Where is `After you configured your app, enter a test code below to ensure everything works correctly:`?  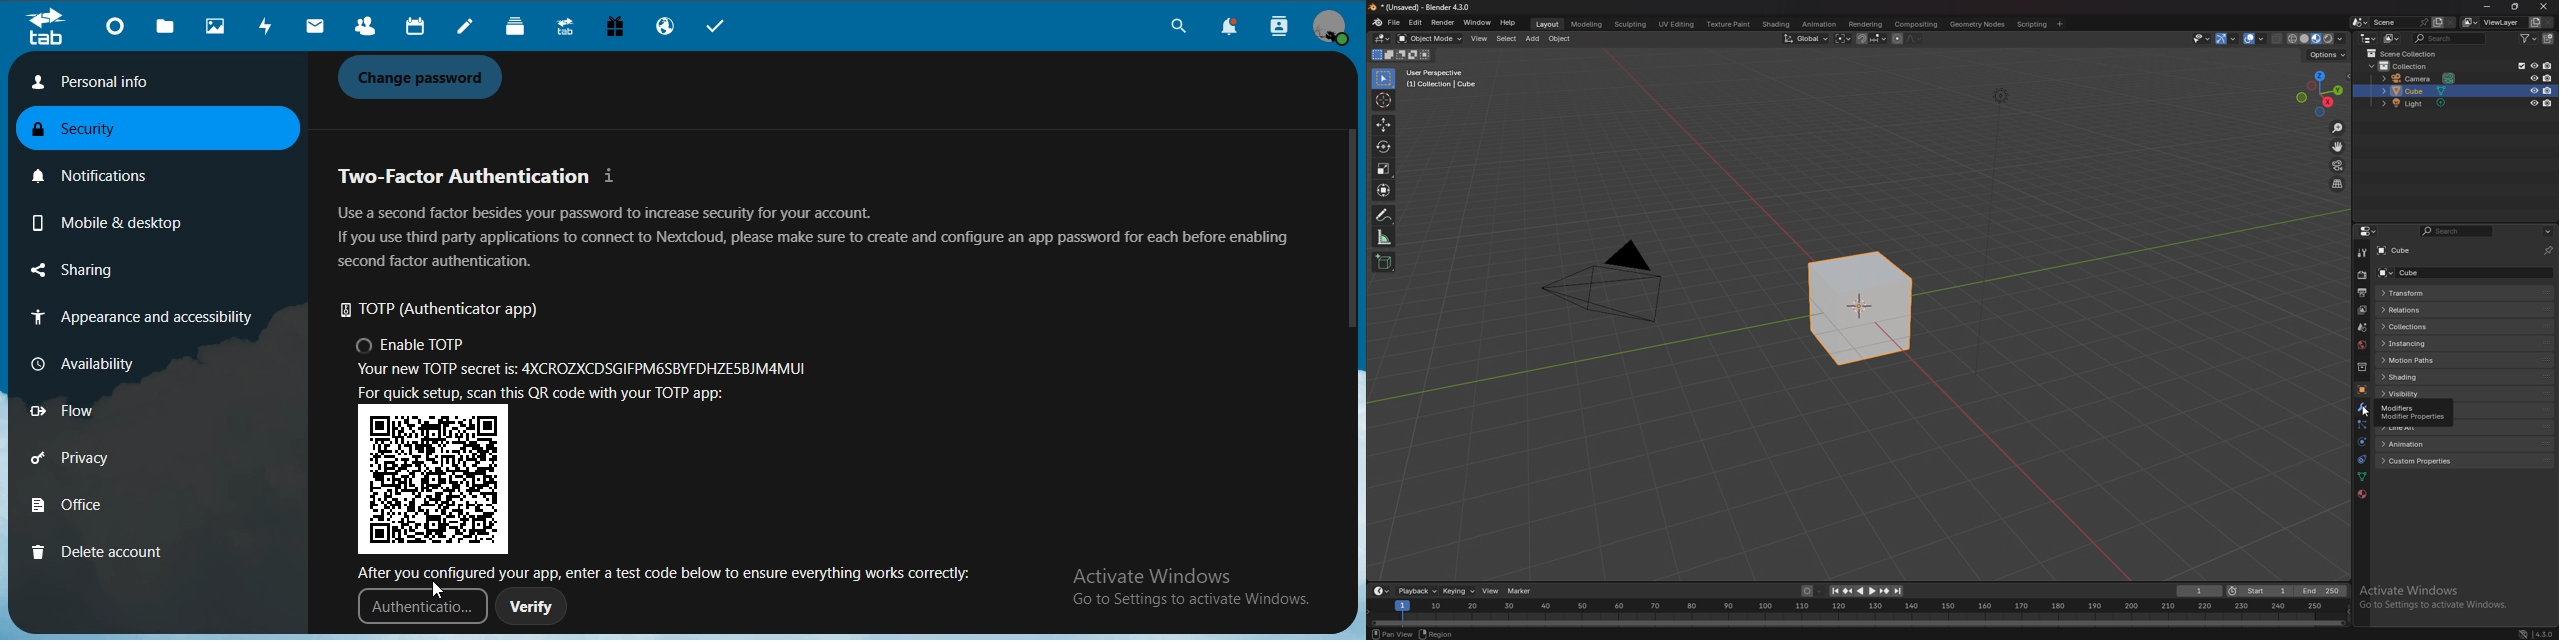
After you configured your app, enter a test code below to ensure everything works correctly: is located at coordinates (672, 571).